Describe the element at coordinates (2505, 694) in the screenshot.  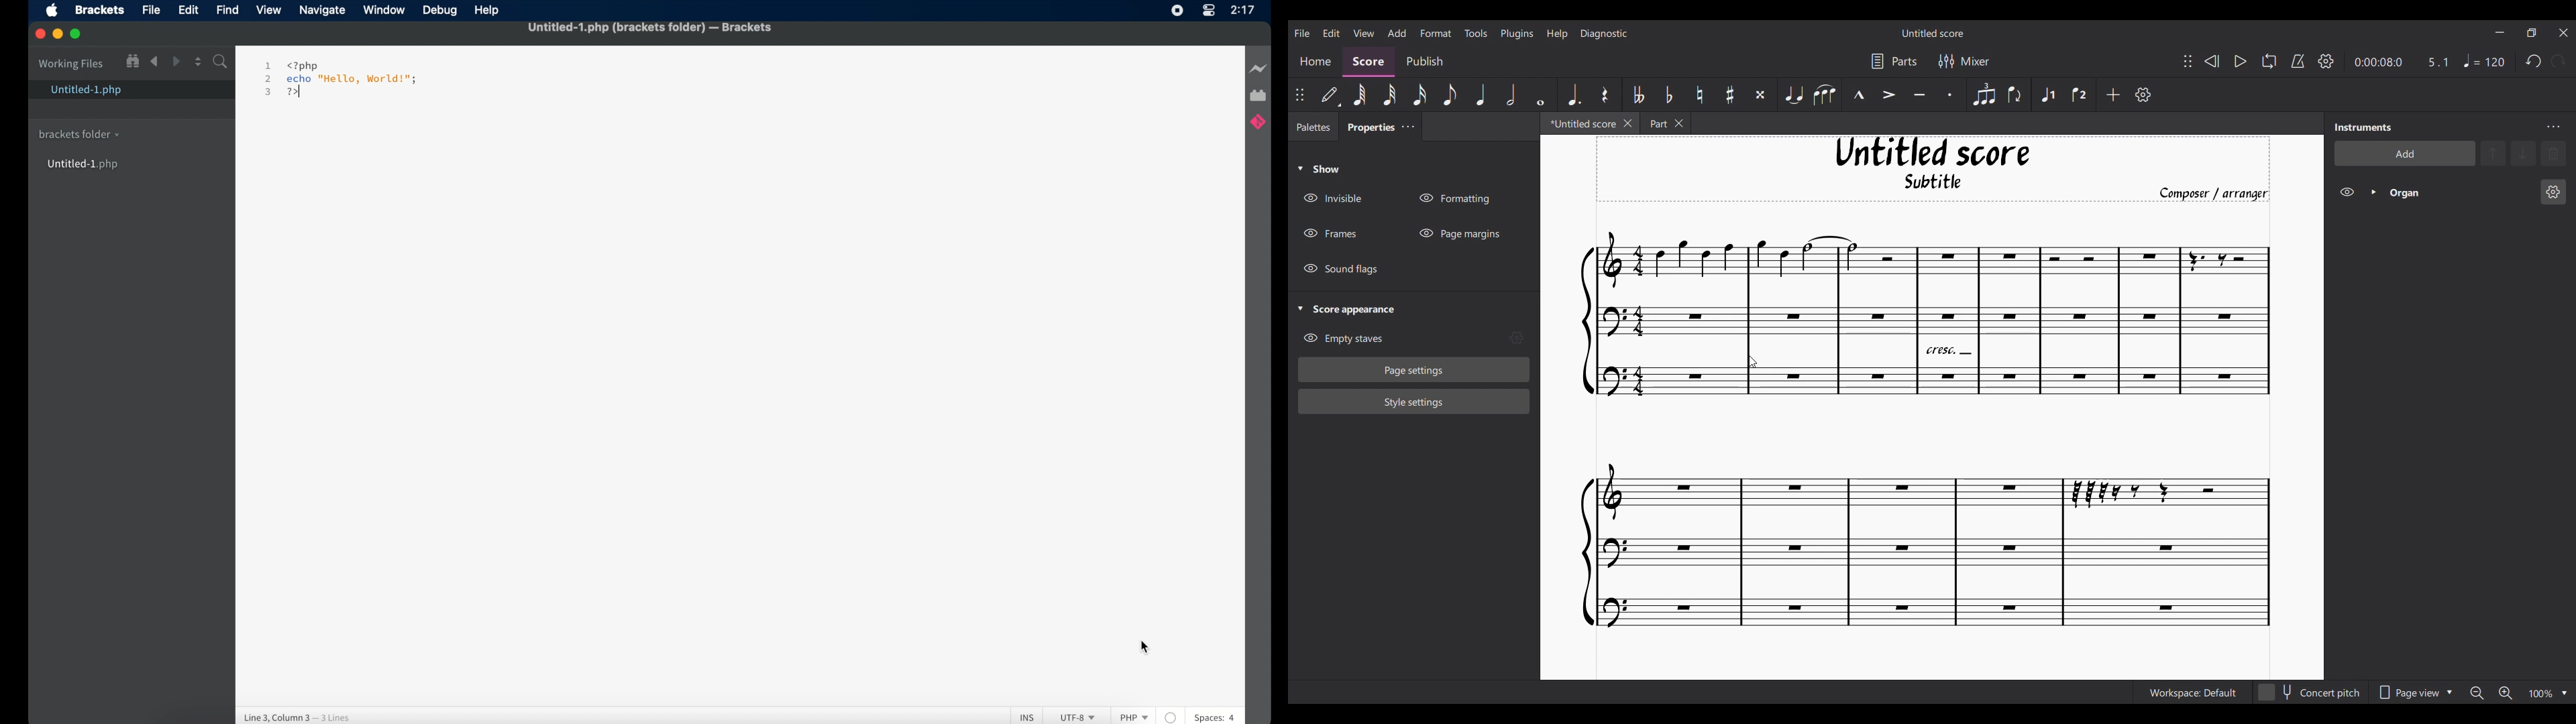
I see `Zoom in` at that location.